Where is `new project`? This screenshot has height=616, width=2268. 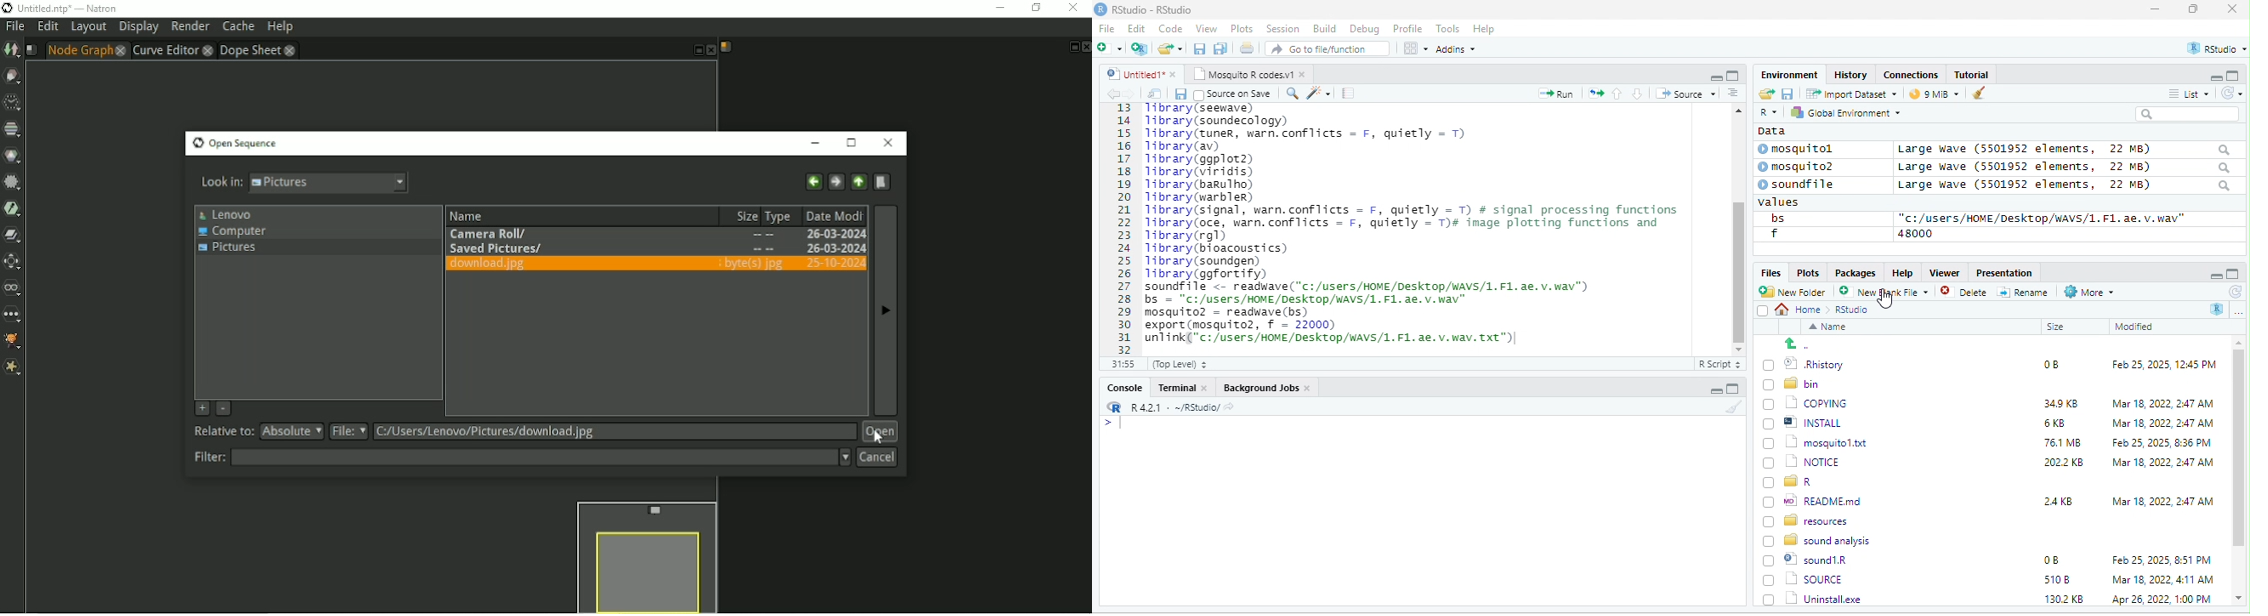
new project is located at coordinates (1140, 48).